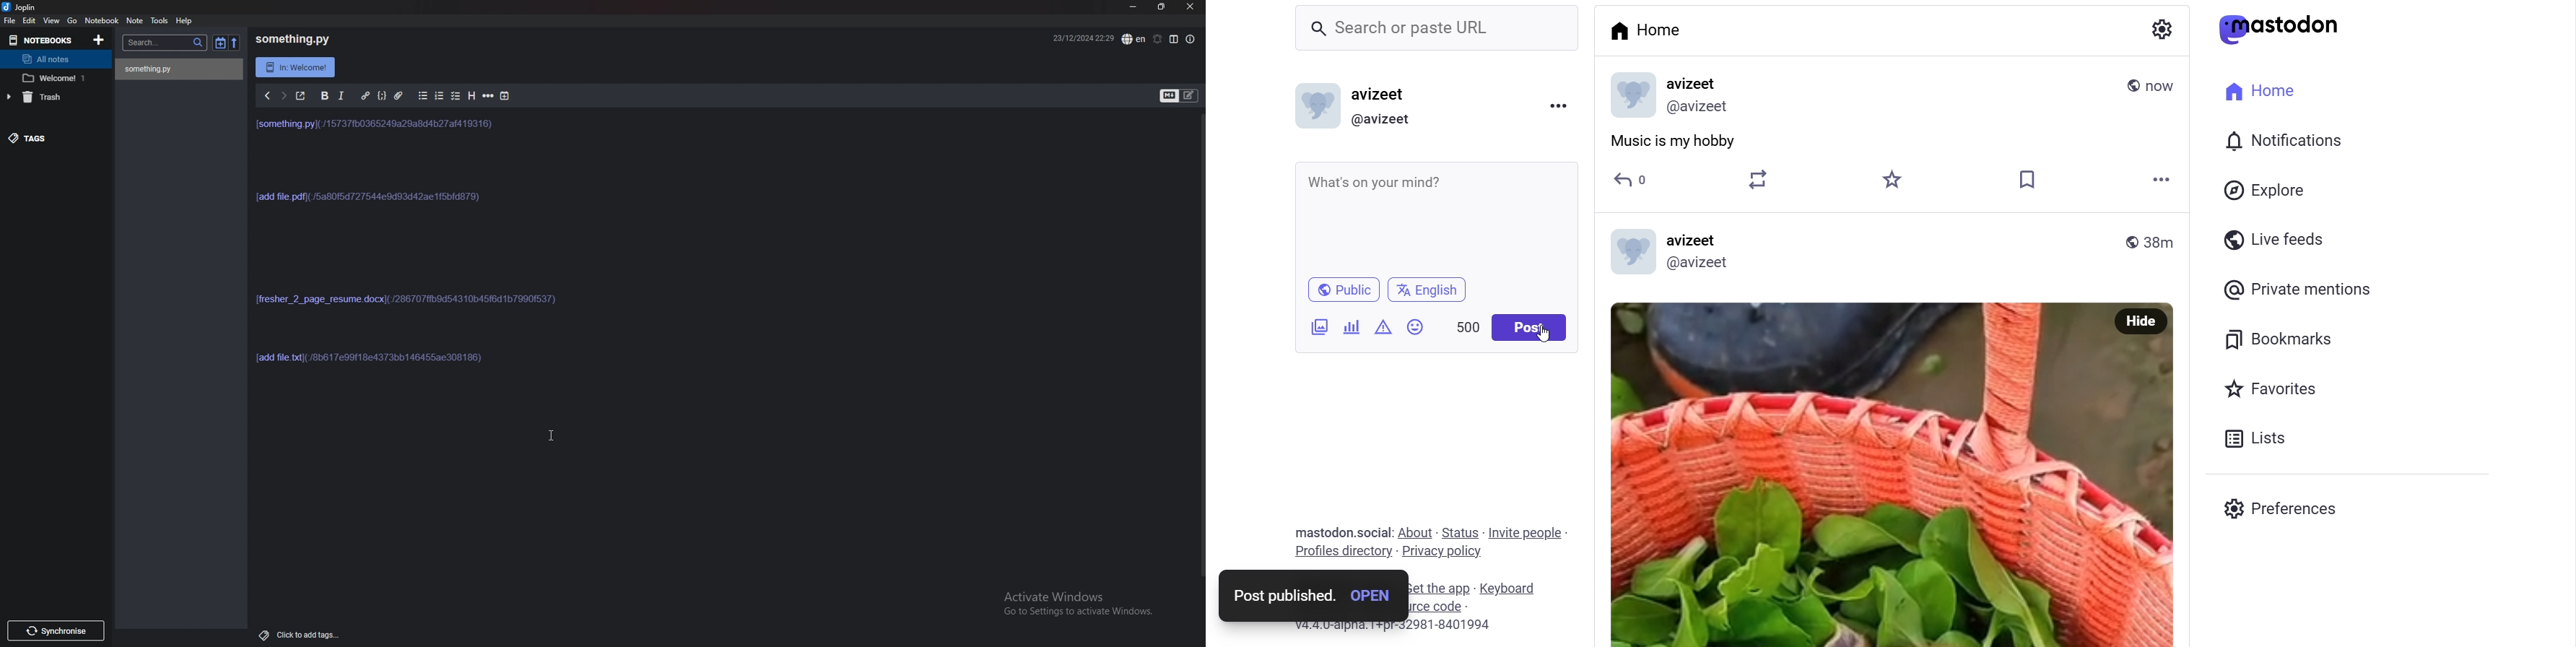 This screenshot has height=672, width=2576. What do you see at coordinates (43, 42) in the screenshot?
I see `Notebooks` at bounding box center [43, 42].